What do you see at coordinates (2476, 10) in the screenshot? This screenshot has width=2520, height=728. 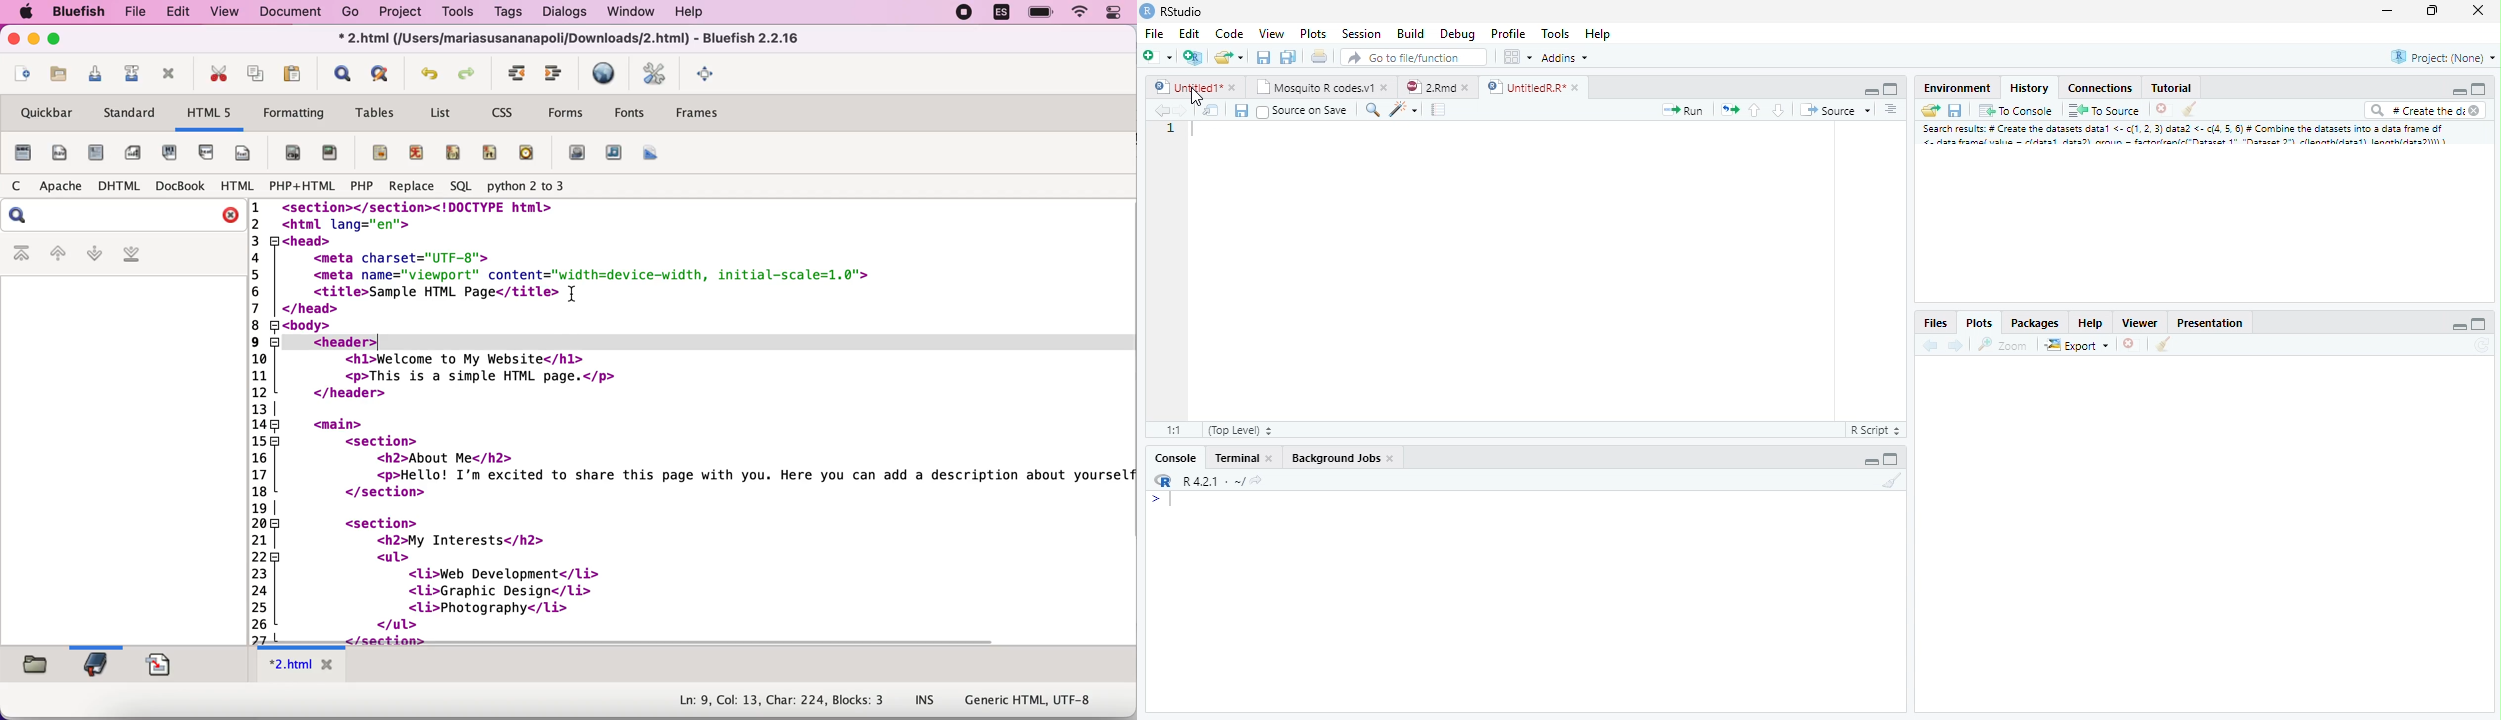 I see `Close` at bounding box center [2476, 10].